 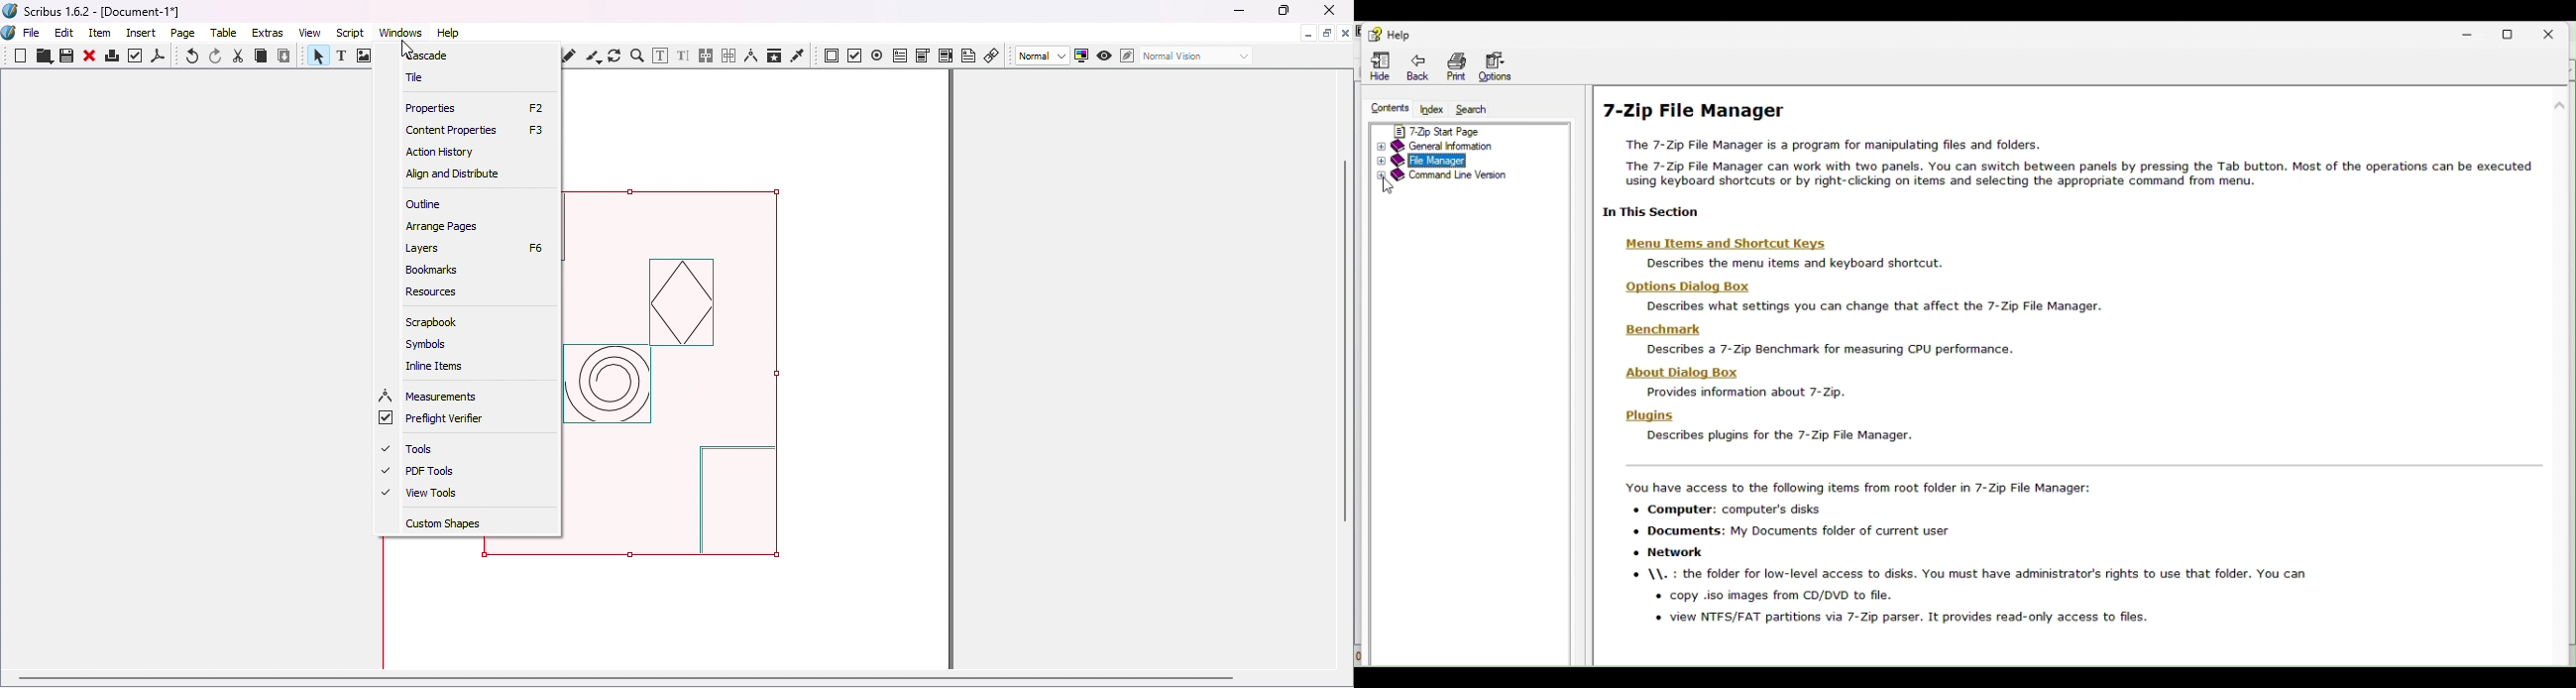 What do you see at coordinates (1464, 180) in the screenshot?
I see `Command line version` at bounding box center [1464, 180].